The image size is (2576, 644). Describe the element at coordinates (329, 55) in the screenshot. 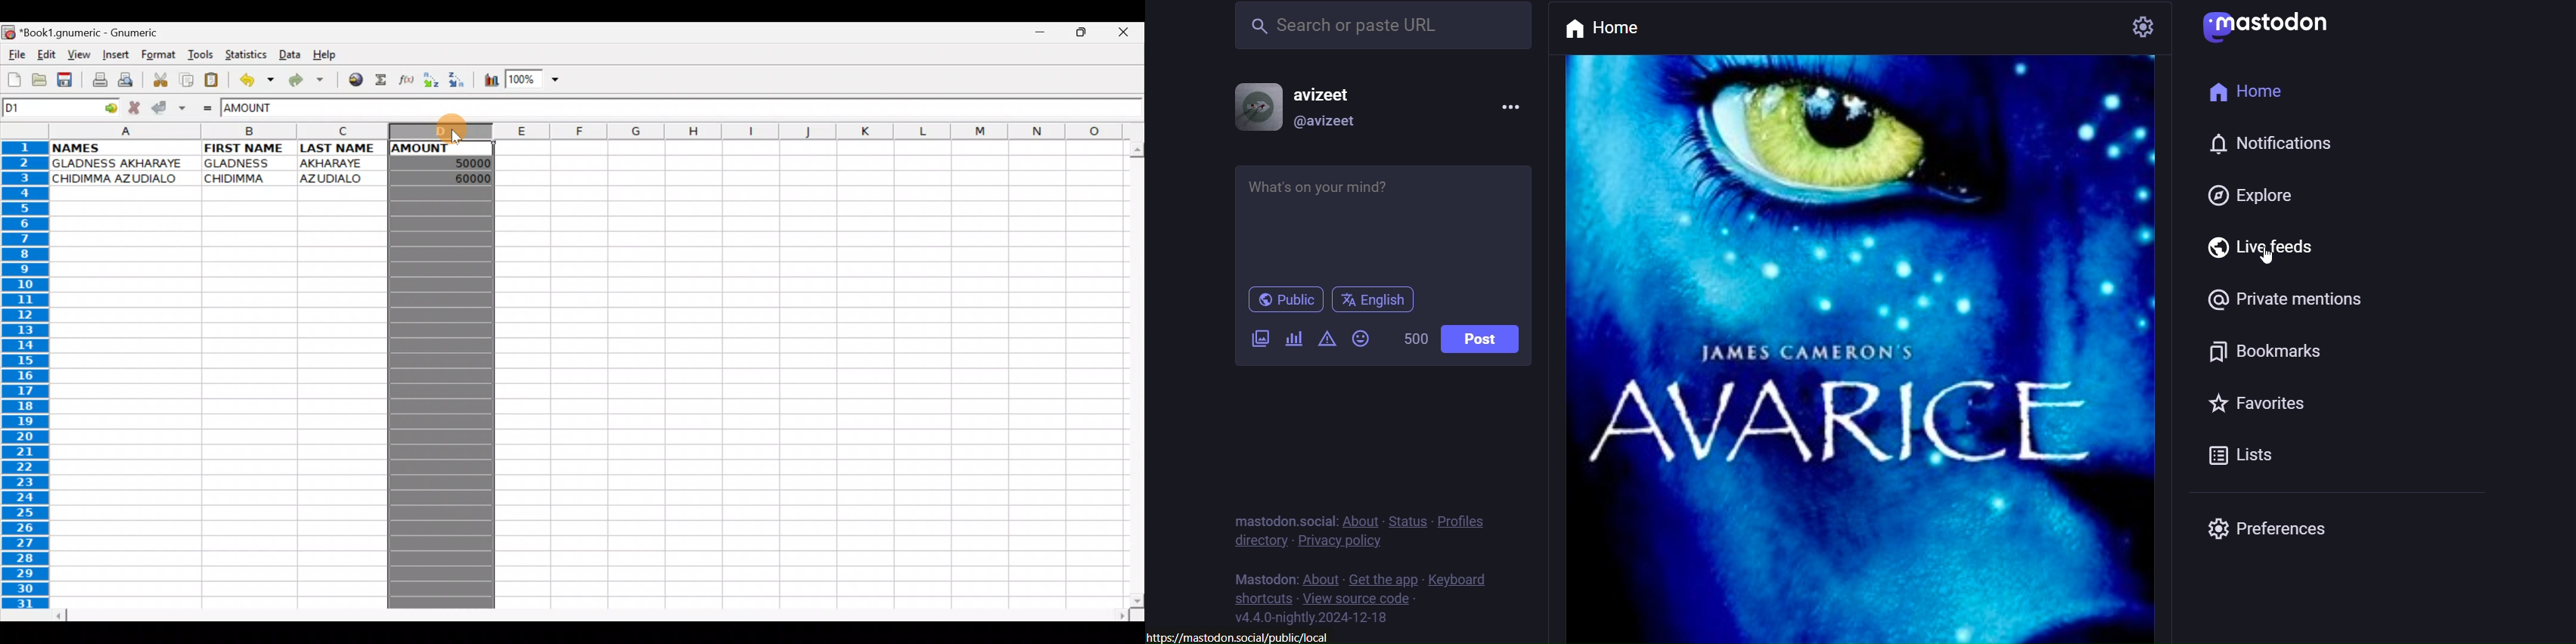

I see `Help` at that location.